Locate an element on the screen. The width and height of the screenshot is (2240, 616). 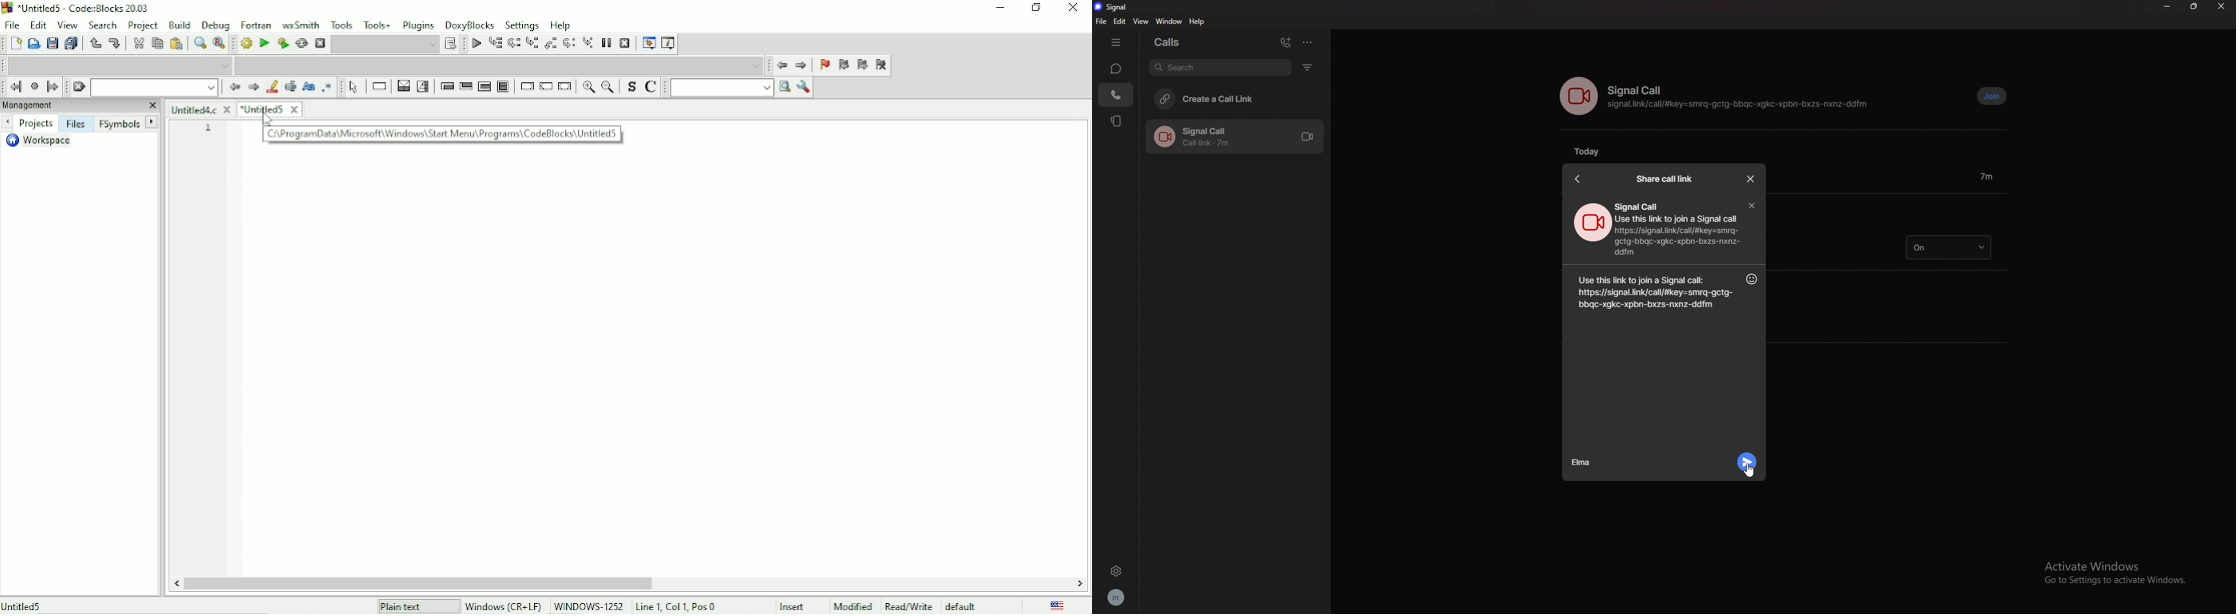
File location is located at coordinates (92, 605).